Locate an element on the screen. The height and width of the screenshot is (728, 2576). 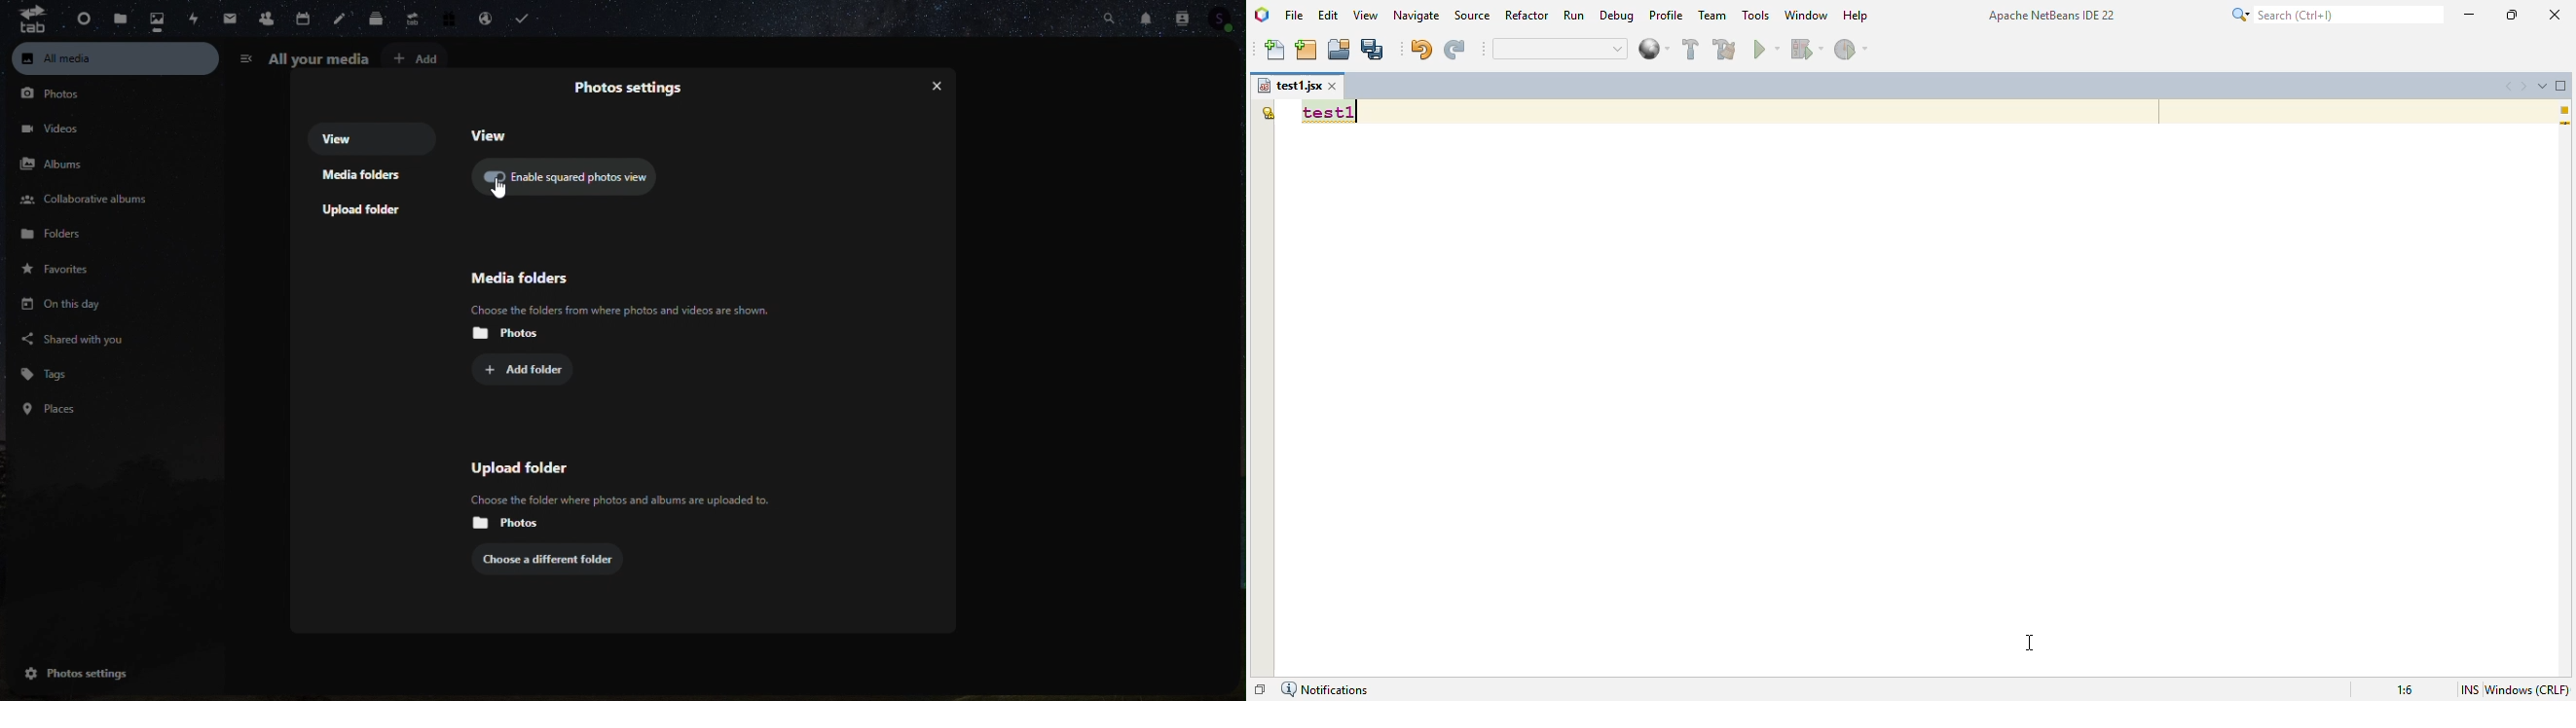
Upload folders is located at coordinates (370, 212).